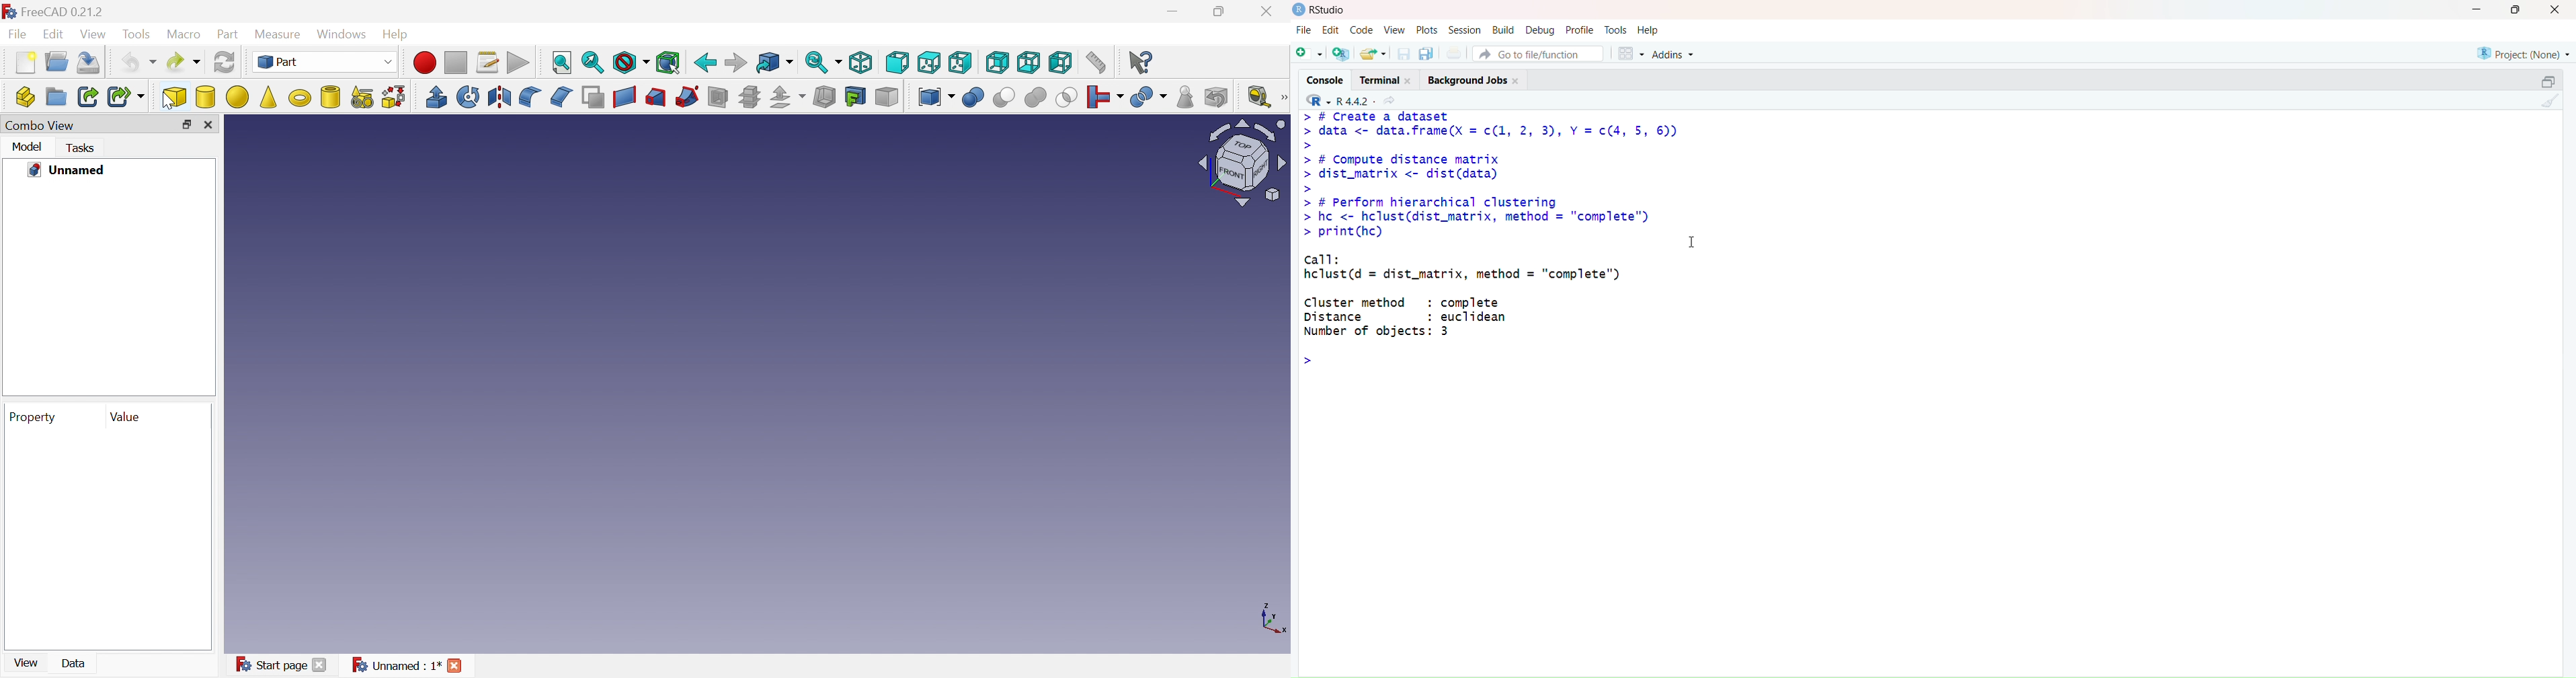 This screenshot has height=700, width=2576. I want to click on Tools, so click(1614, 31).